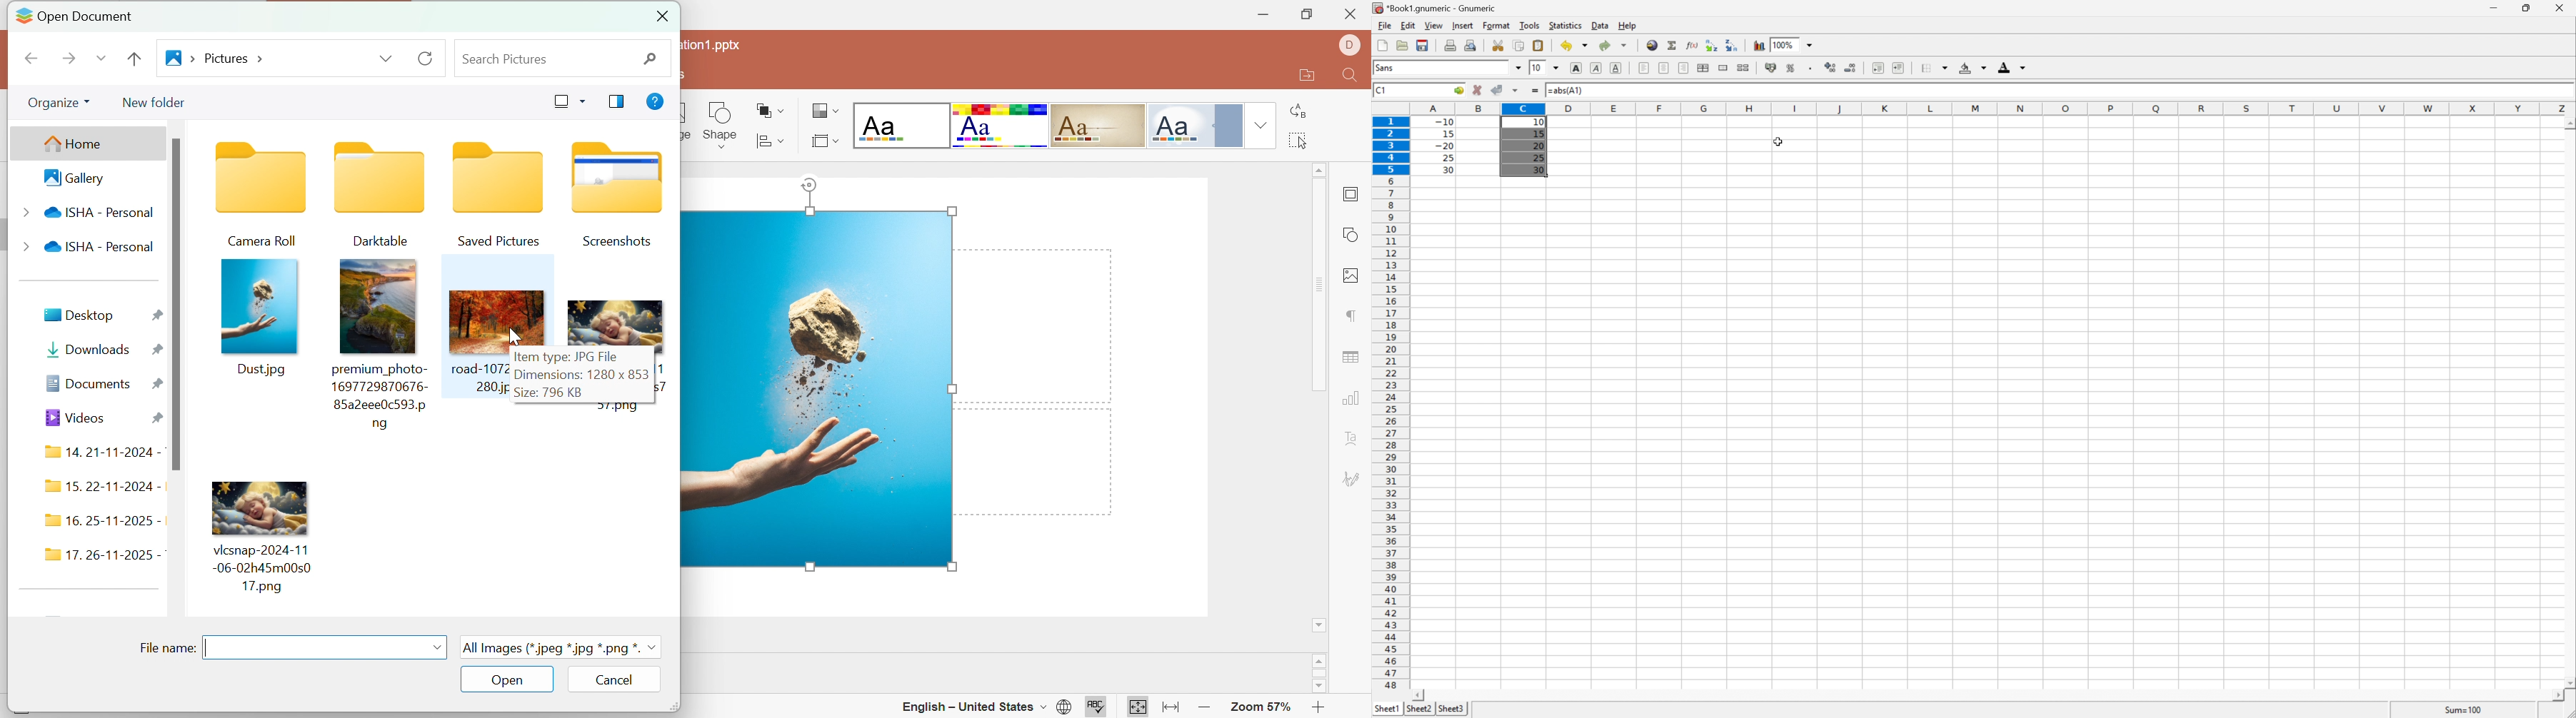 The height and width of the screenshot is (728, 2576). I want to click on Typing cursor, so click(210, 647).